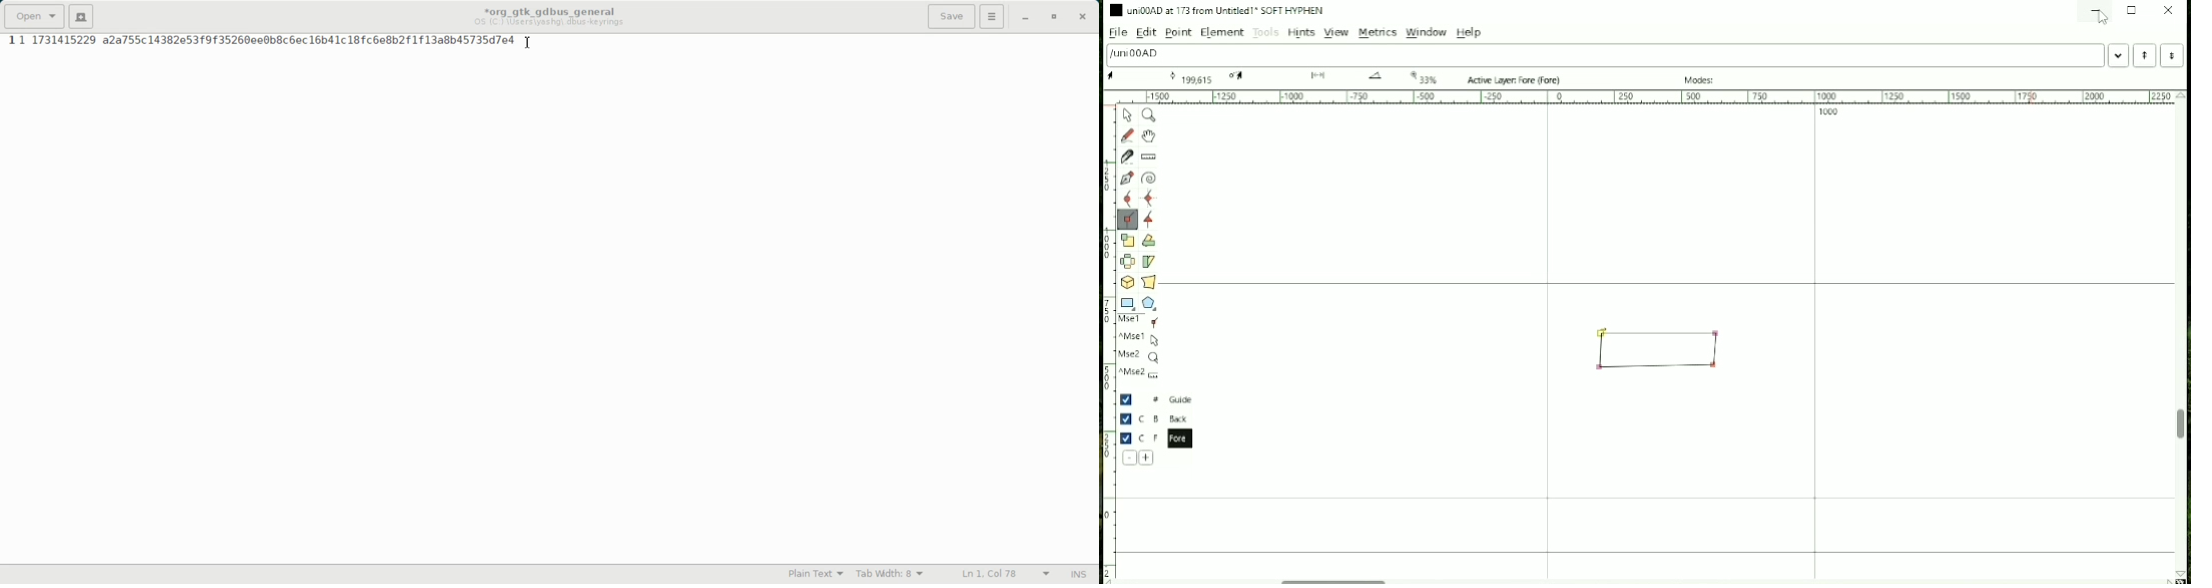  Describe the element at coordinates (1128, 304) in the screenshot. I see `Rectangle or Ellipse` at that location.